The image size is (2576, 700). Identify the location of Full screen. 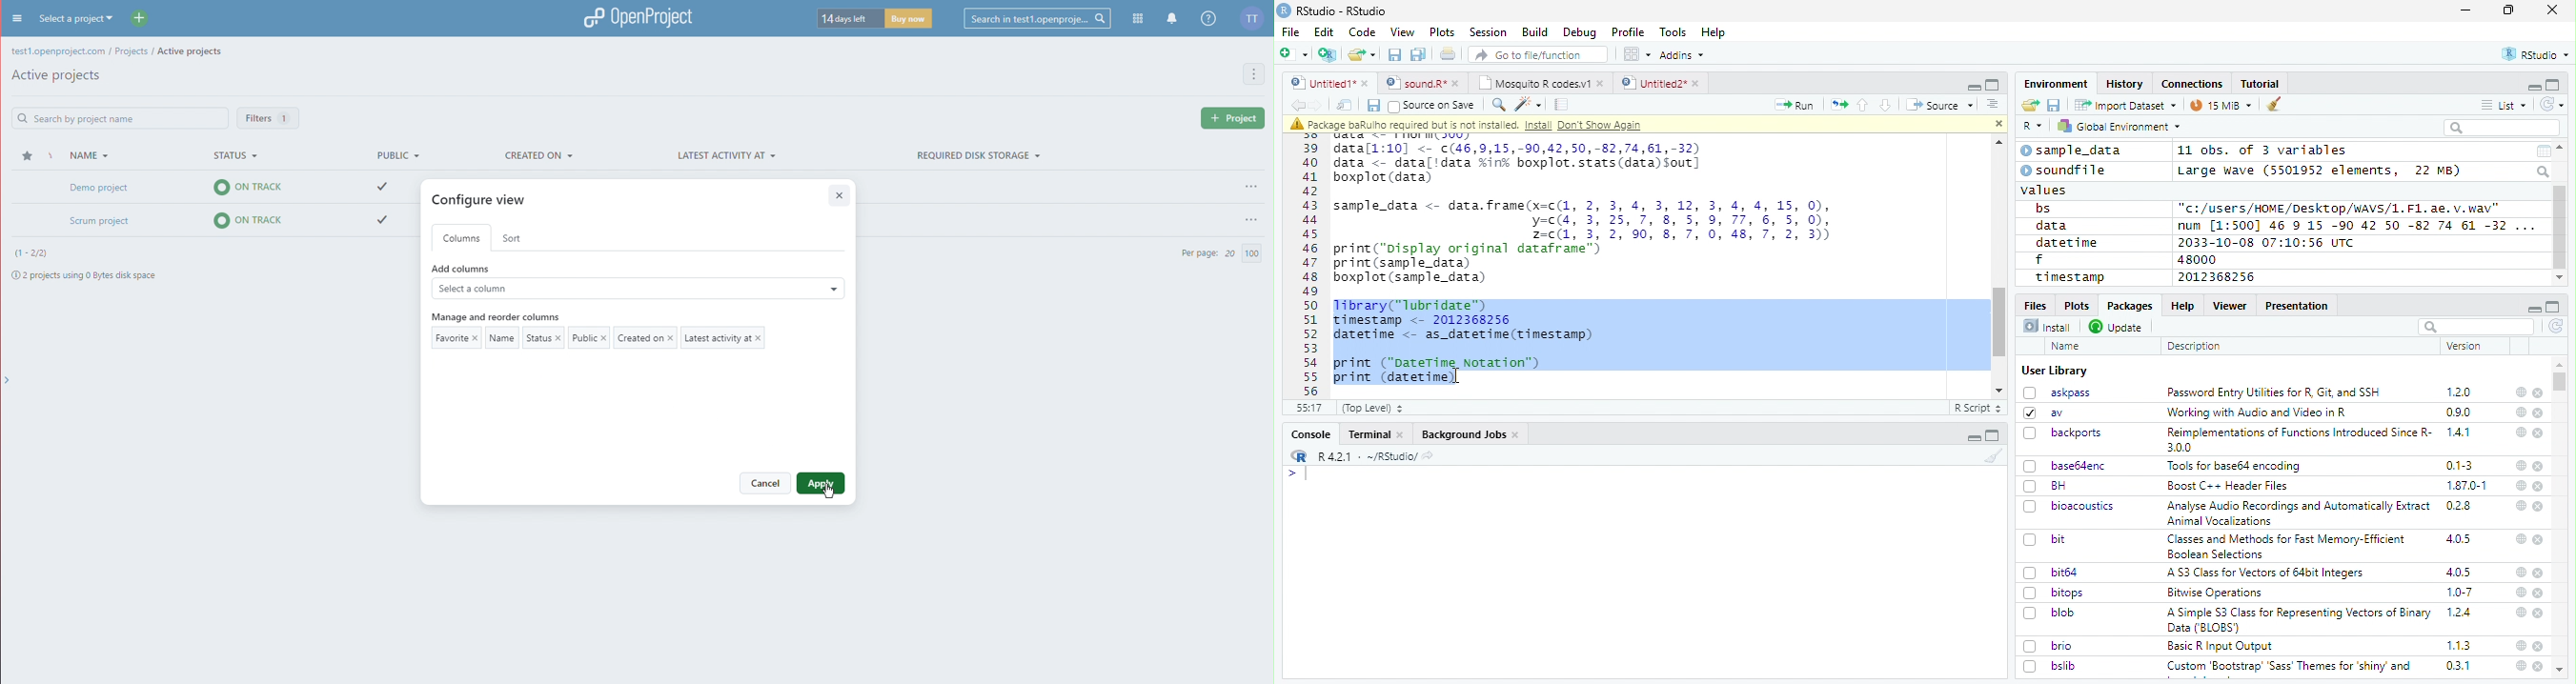
(1993, 84).